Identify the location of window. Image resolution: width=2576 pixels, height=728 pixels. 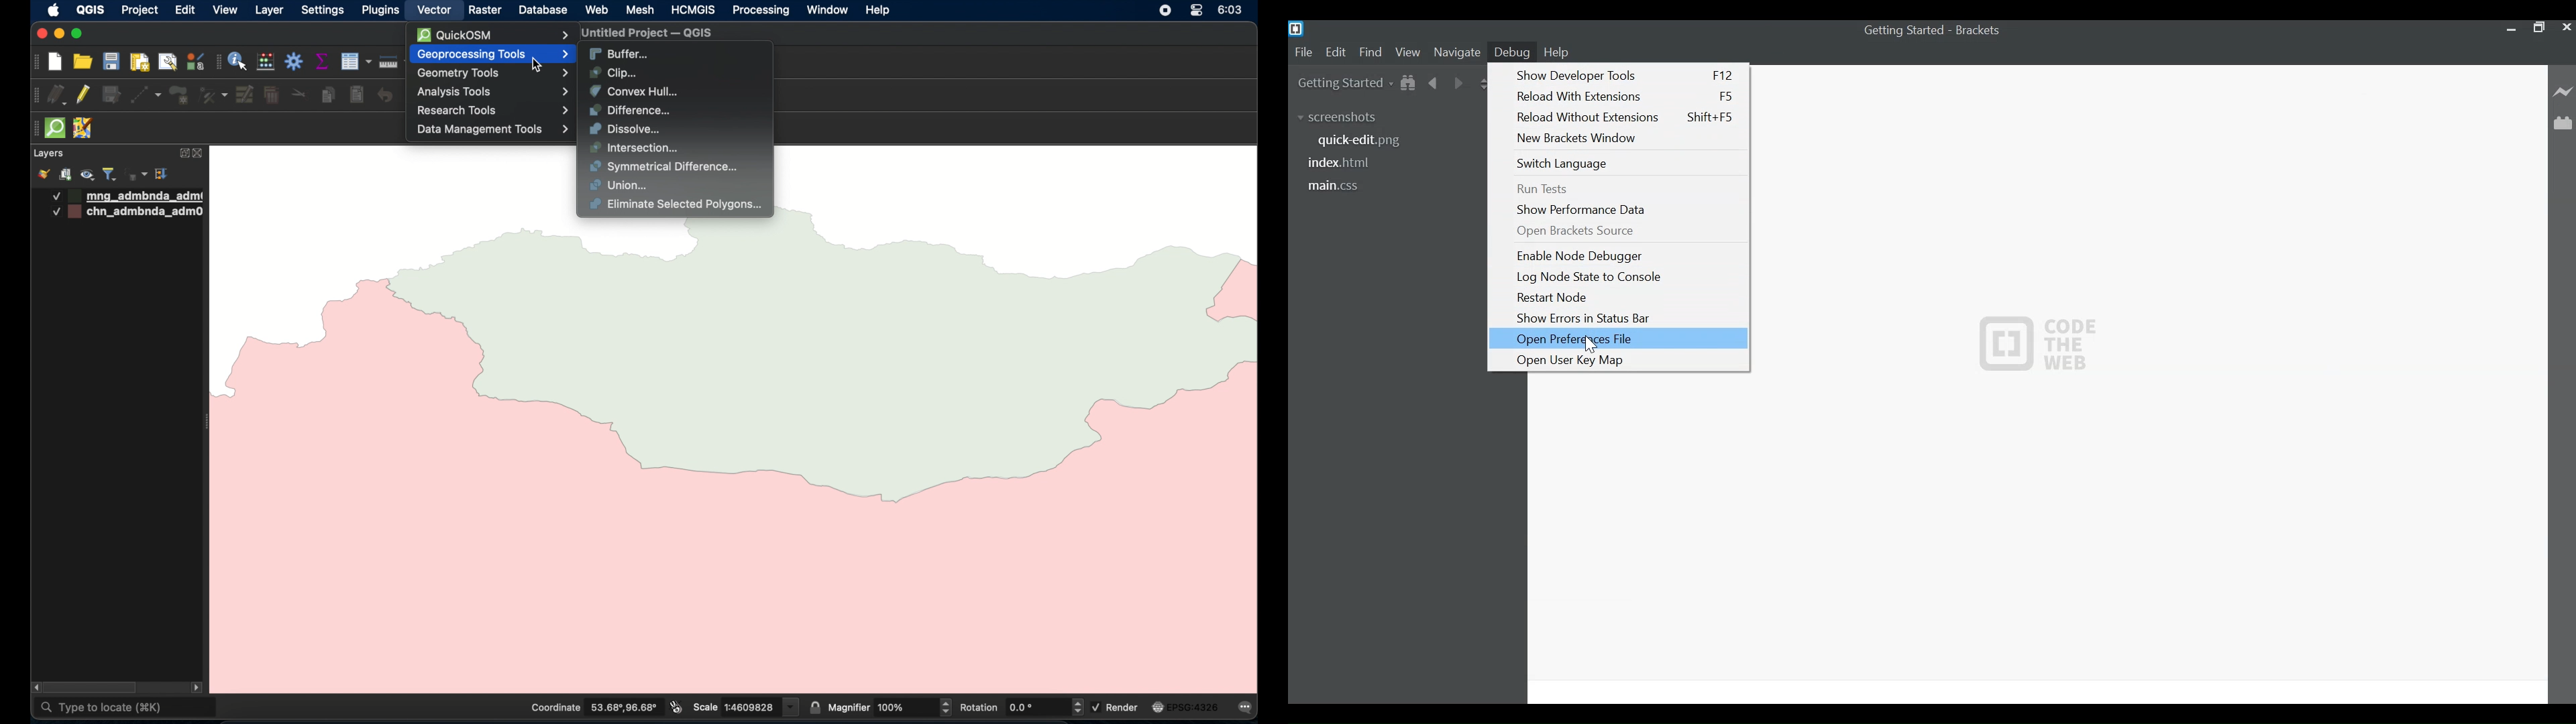
(828, 10).